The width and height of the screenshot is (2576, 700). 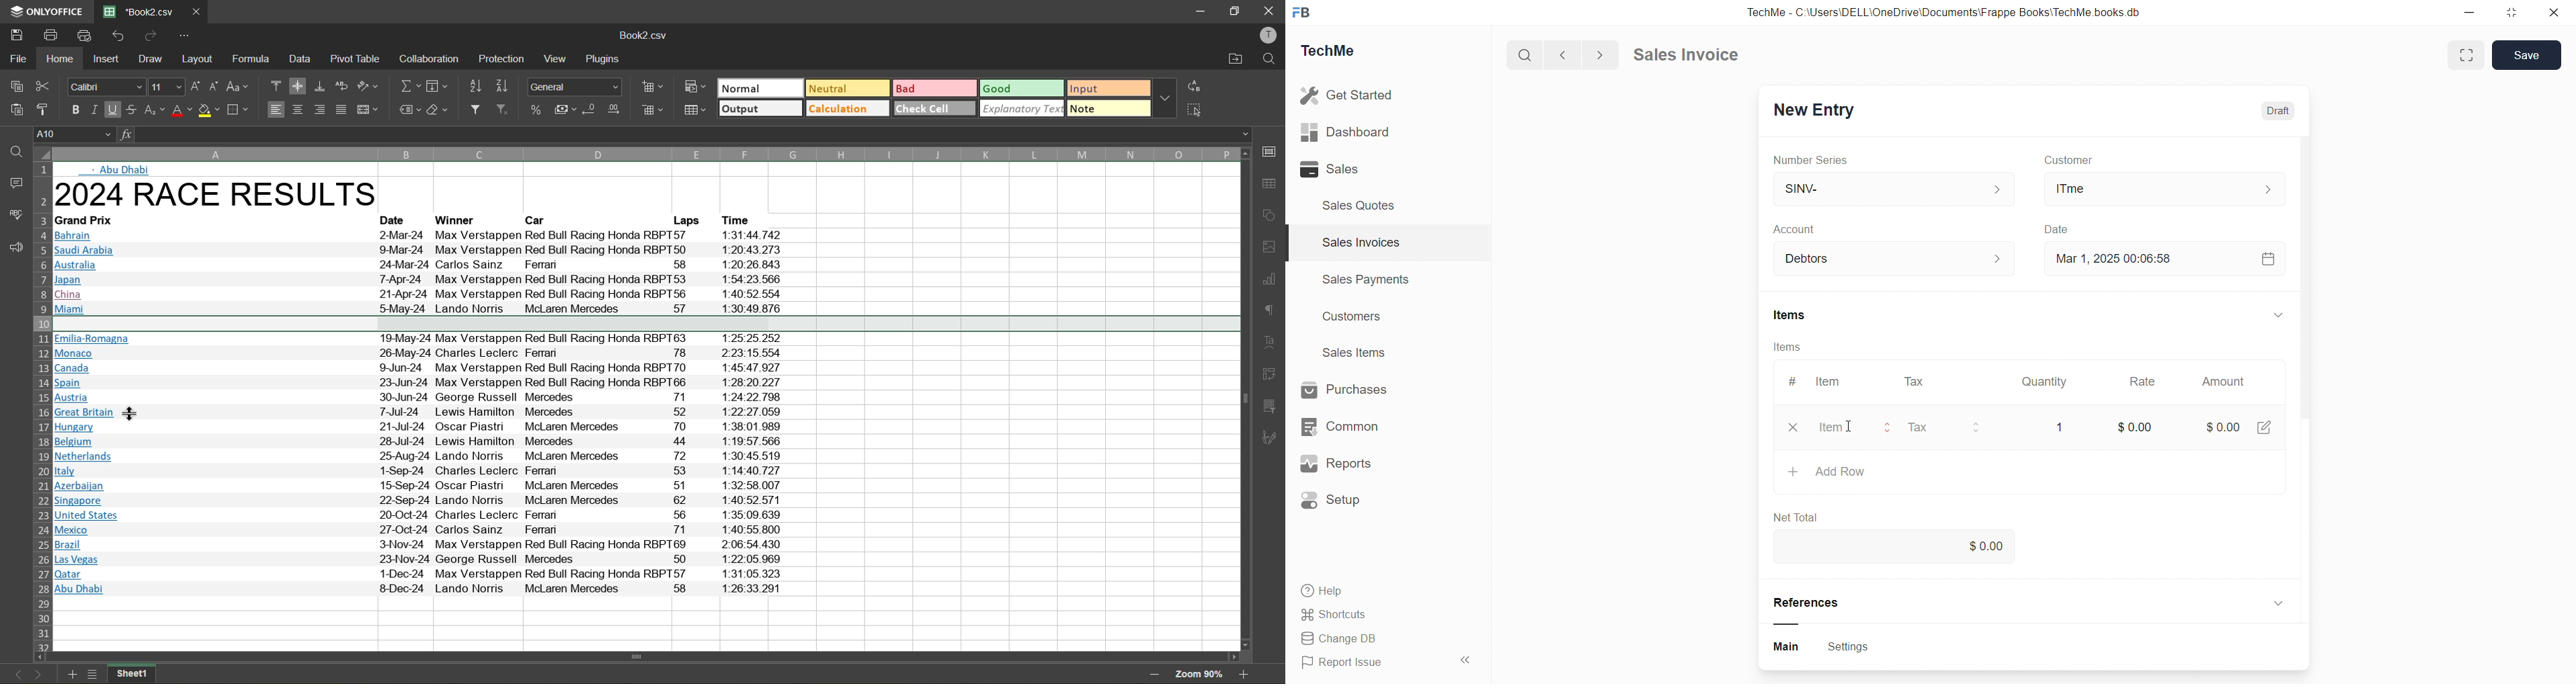 What do you see at coordinates (1339, 615) in the screenshot?
I see ` Shortcuts` at bounding box center [1339, 615].